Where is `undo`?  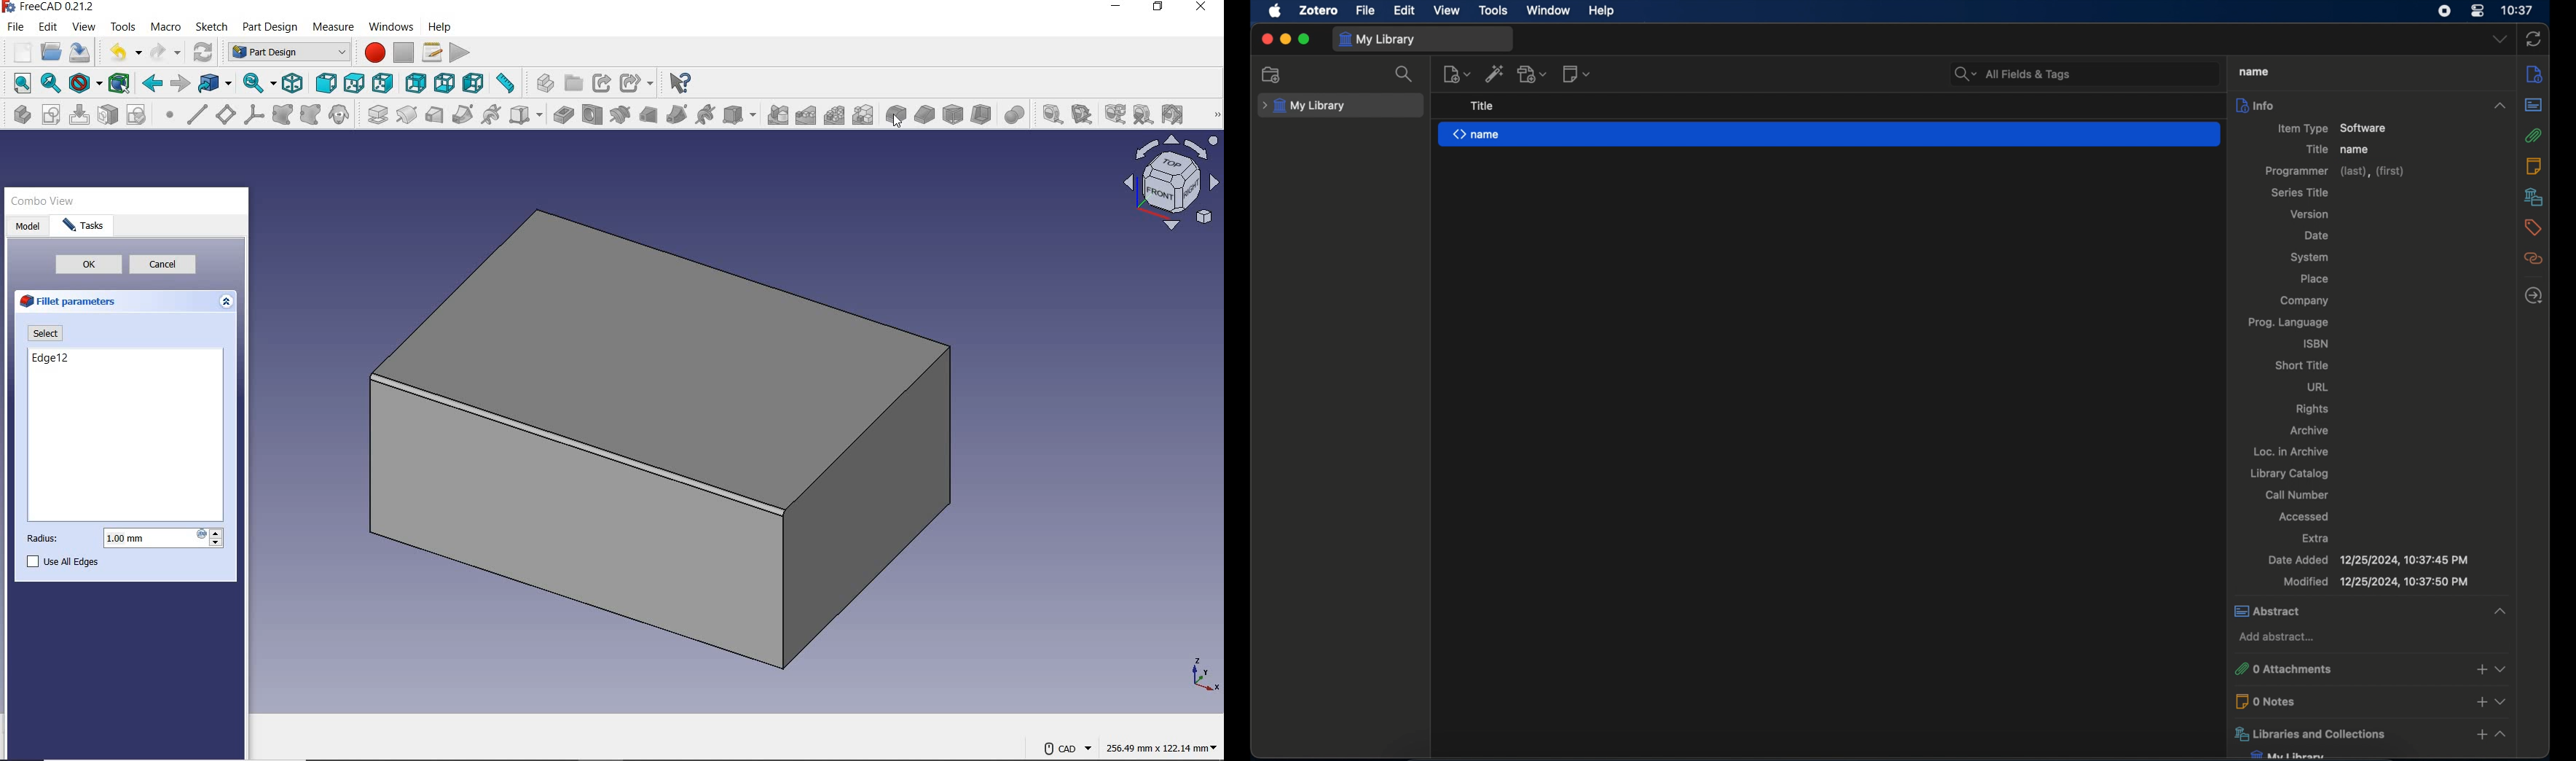
undo is located at coordinates (122, 51).